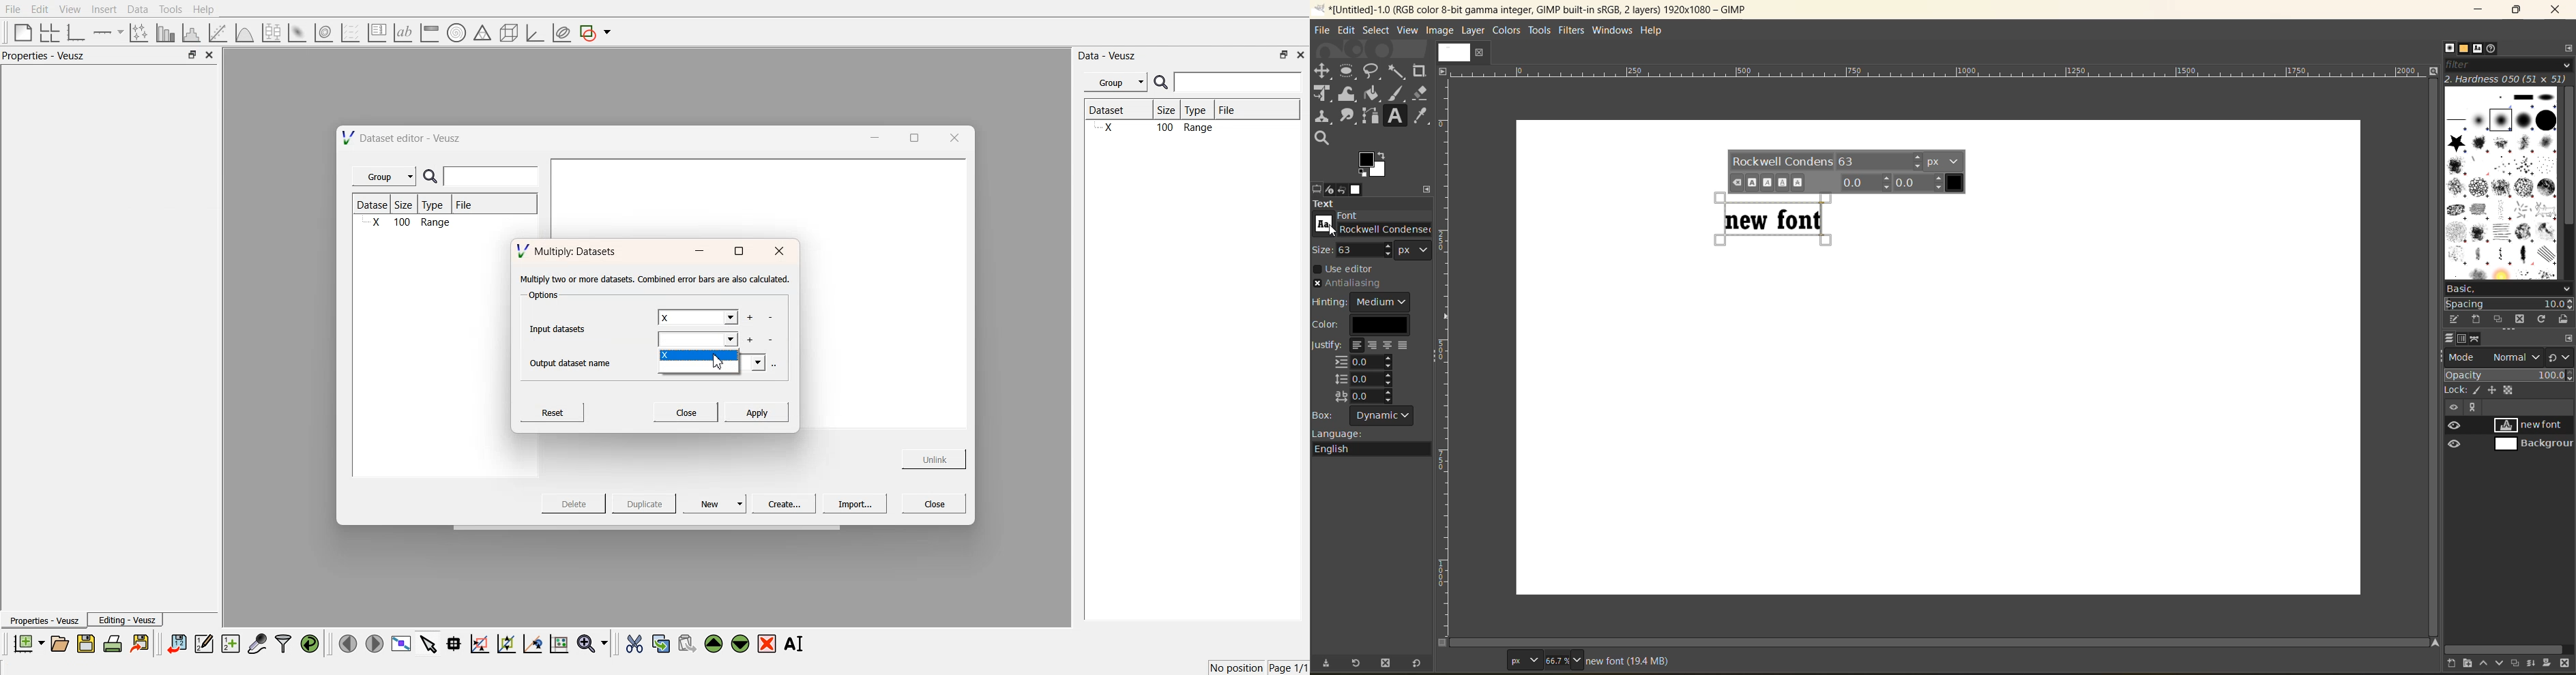 This screenshot has height=700, width=2576. What do you see at coordinates (270, 31) in the screenshot?
I see `plot a boxplot` at bounding box center [270, 31].